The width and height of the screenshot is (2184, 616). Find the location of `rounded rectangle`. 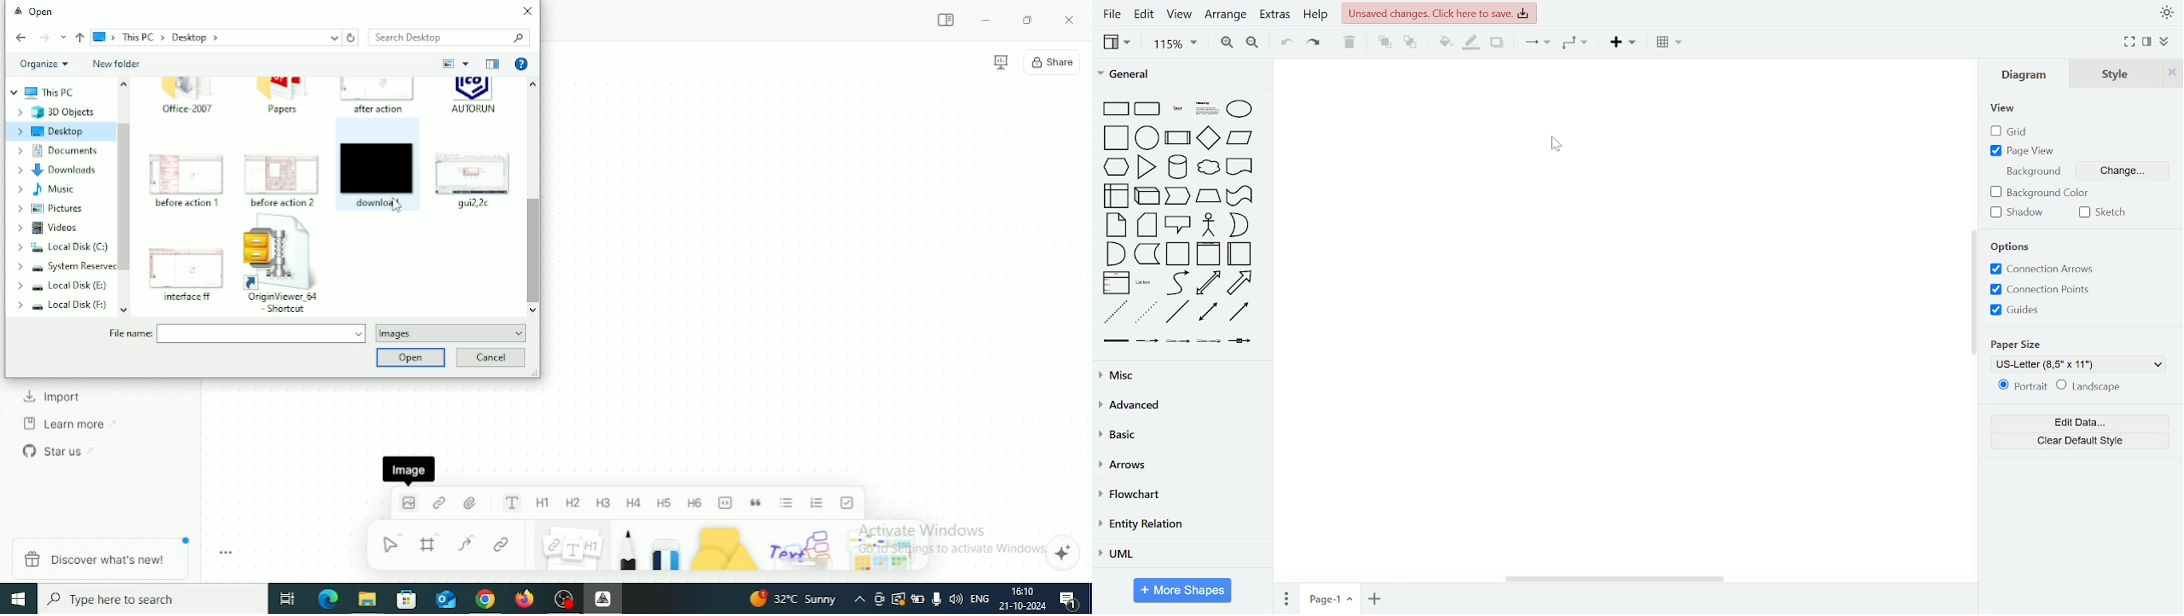

rounded rectangle is located at coordinates (1147, 109).